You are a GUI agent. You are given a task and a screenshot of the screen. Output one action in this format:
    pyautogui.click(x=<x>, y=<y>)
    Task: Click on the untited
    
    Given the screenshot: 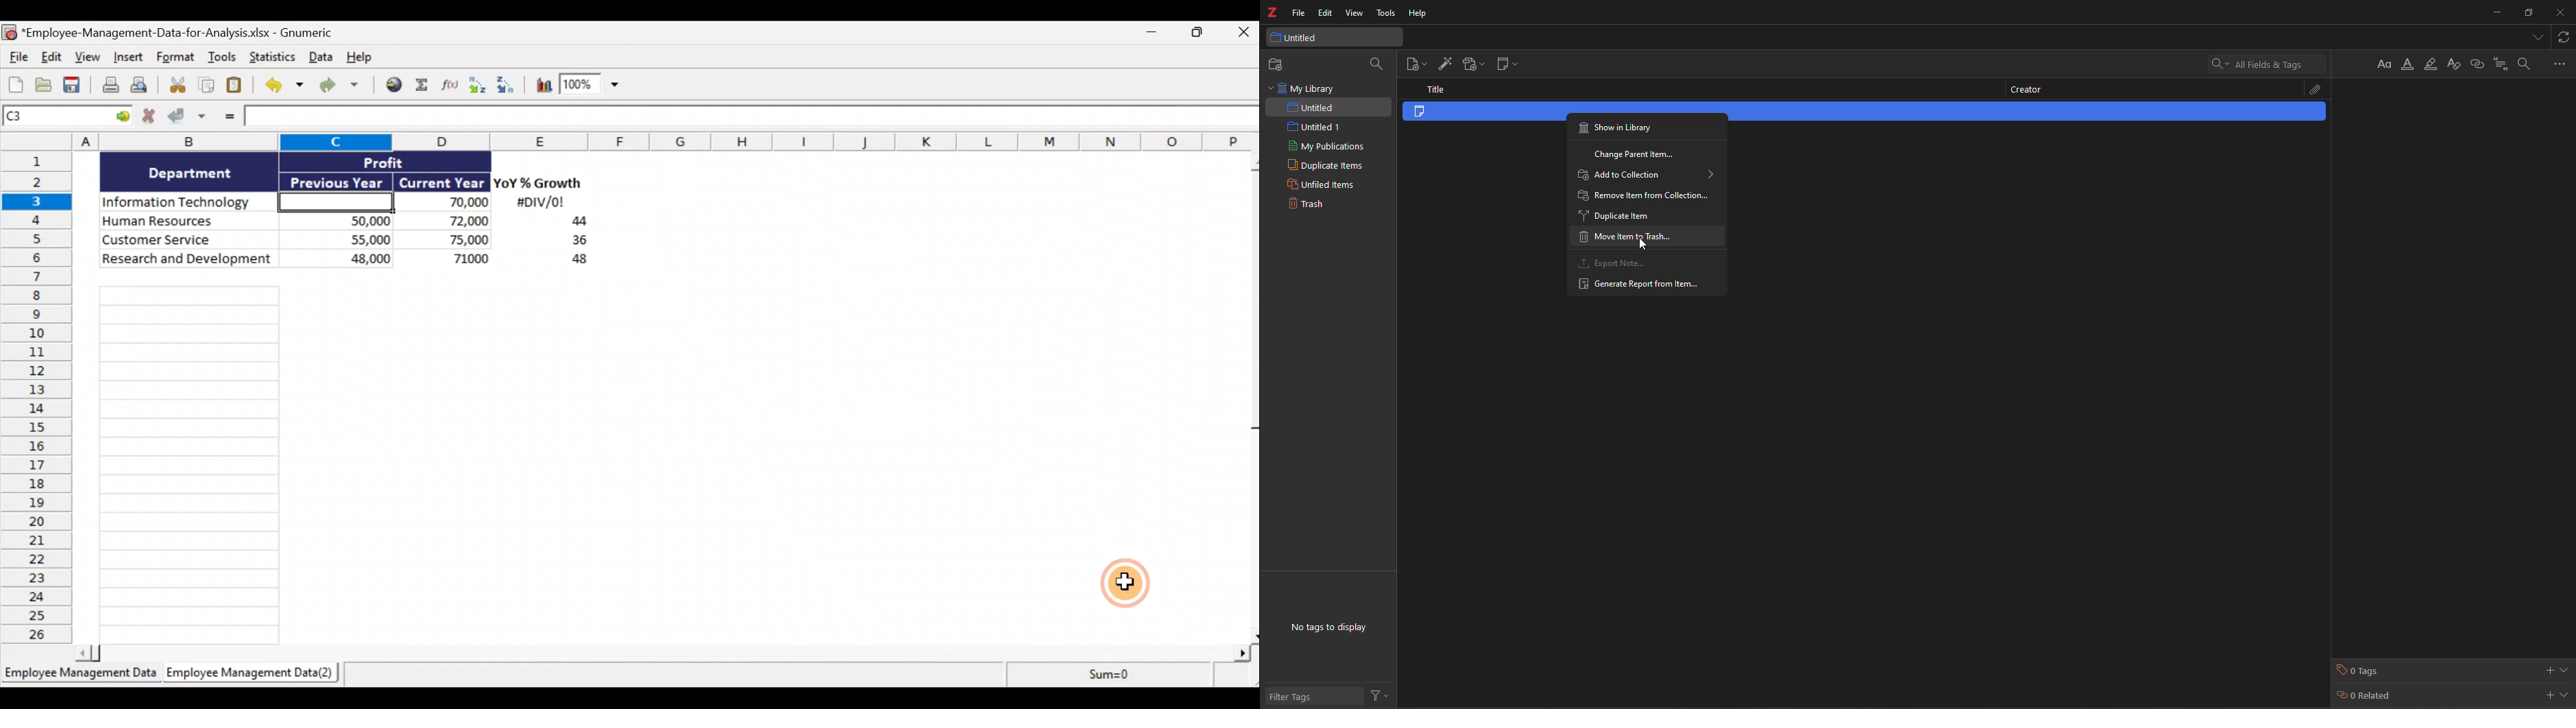 What is the action you would take?
    pyautogui.click(x=1311, y=108)
    